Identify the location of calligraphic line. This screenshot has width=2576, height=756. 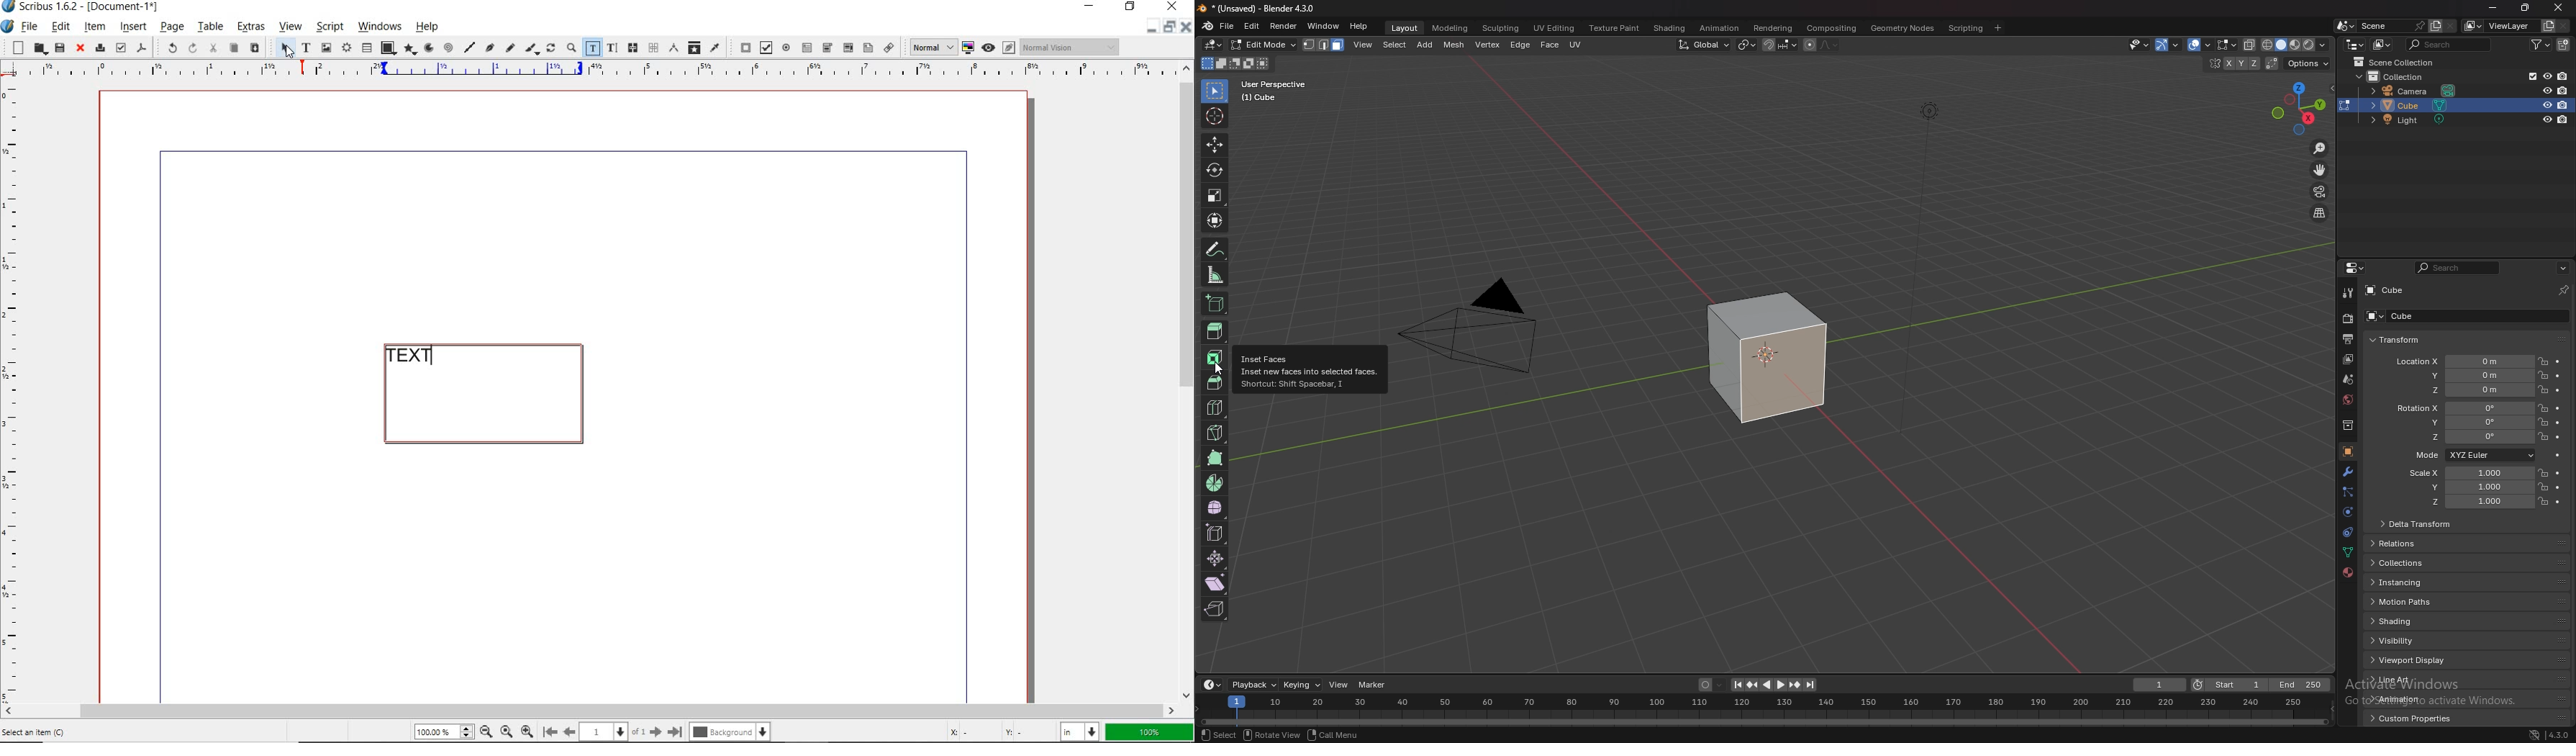
(533, 49).